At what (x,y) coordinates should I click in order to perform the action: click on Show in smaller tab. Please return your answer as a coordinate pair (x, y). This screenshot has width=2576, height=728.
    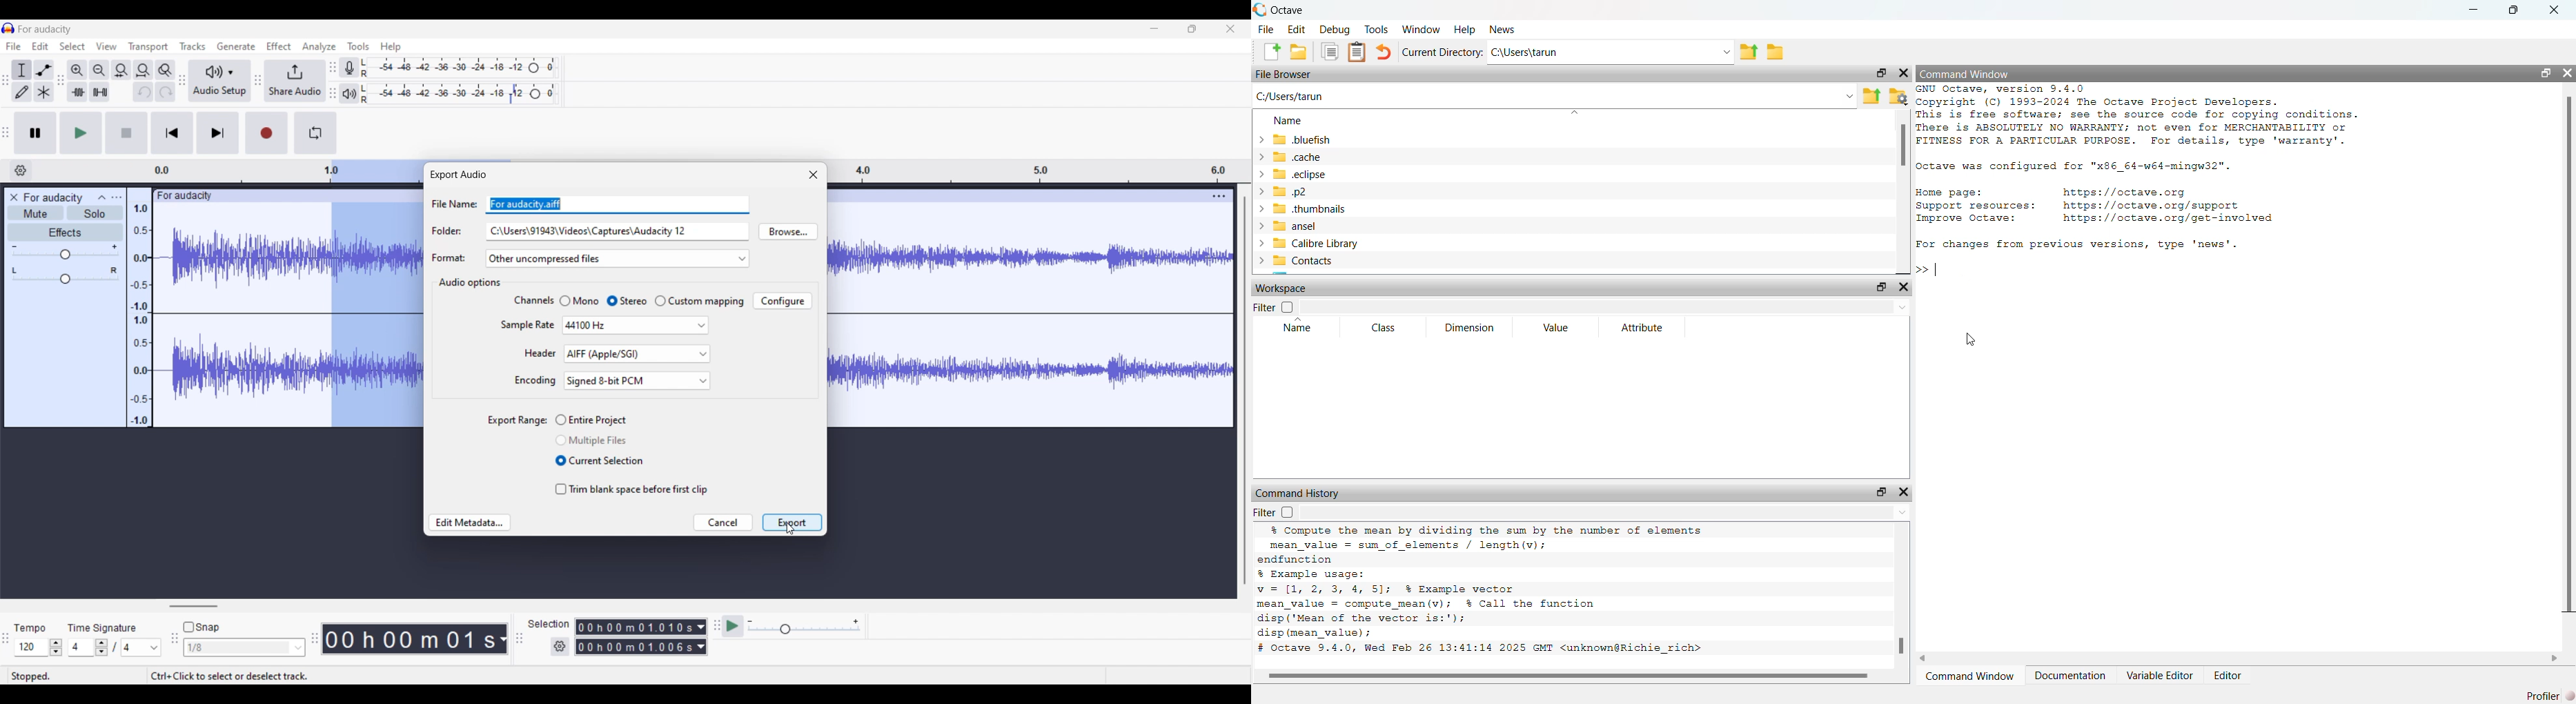
    Looking at the image, I should click on (1192, 29).